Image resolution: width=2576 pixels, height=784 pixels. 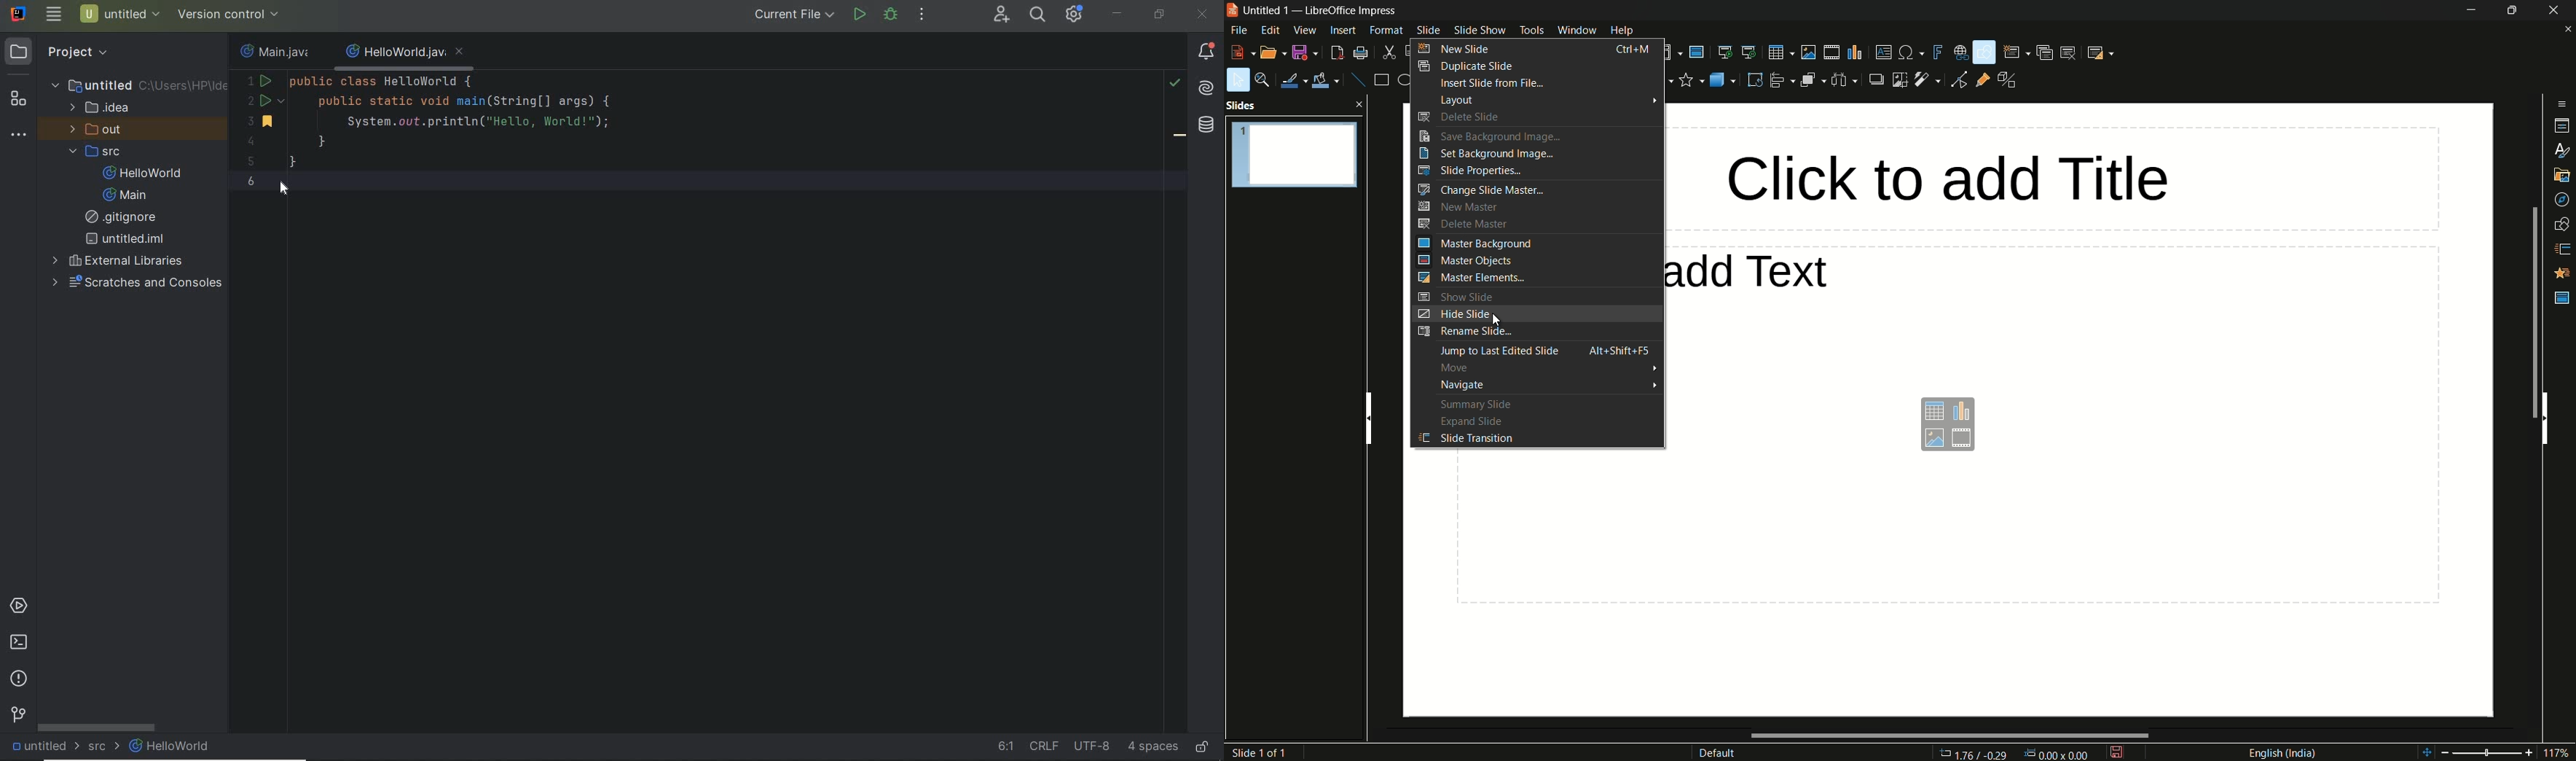 What do you see at coordinates (1463, 333) in the screenshot?
I see `rename slide` at bounding box center [1463, 333].